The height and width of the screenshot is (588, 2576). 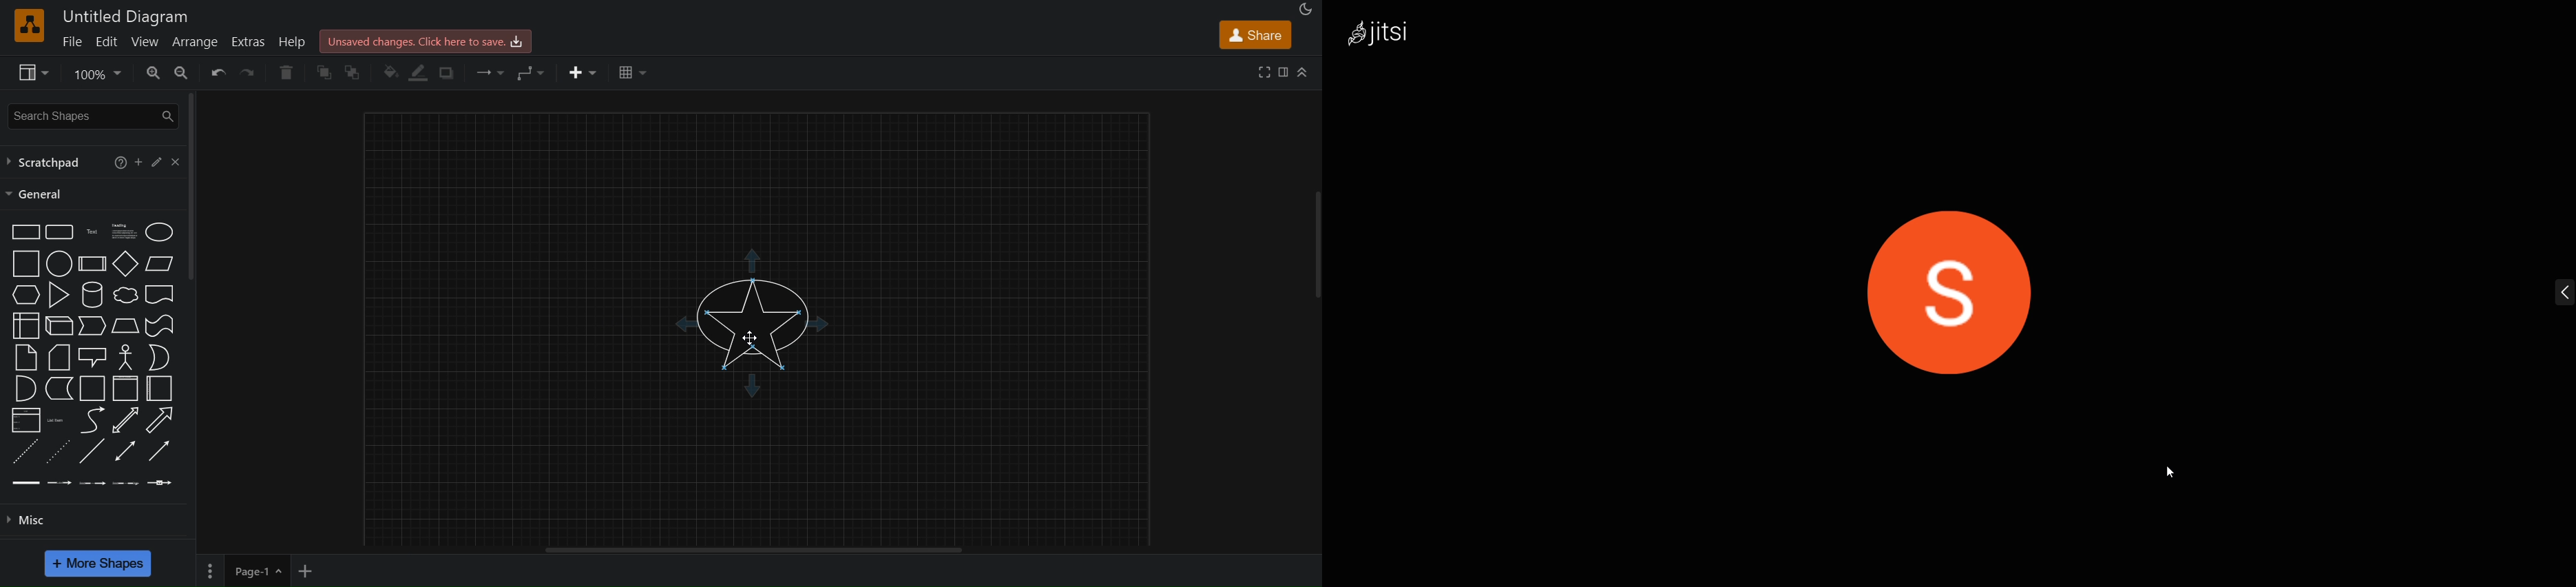 I want to click on bidirectional  arrow, so click(x=125, y=419).